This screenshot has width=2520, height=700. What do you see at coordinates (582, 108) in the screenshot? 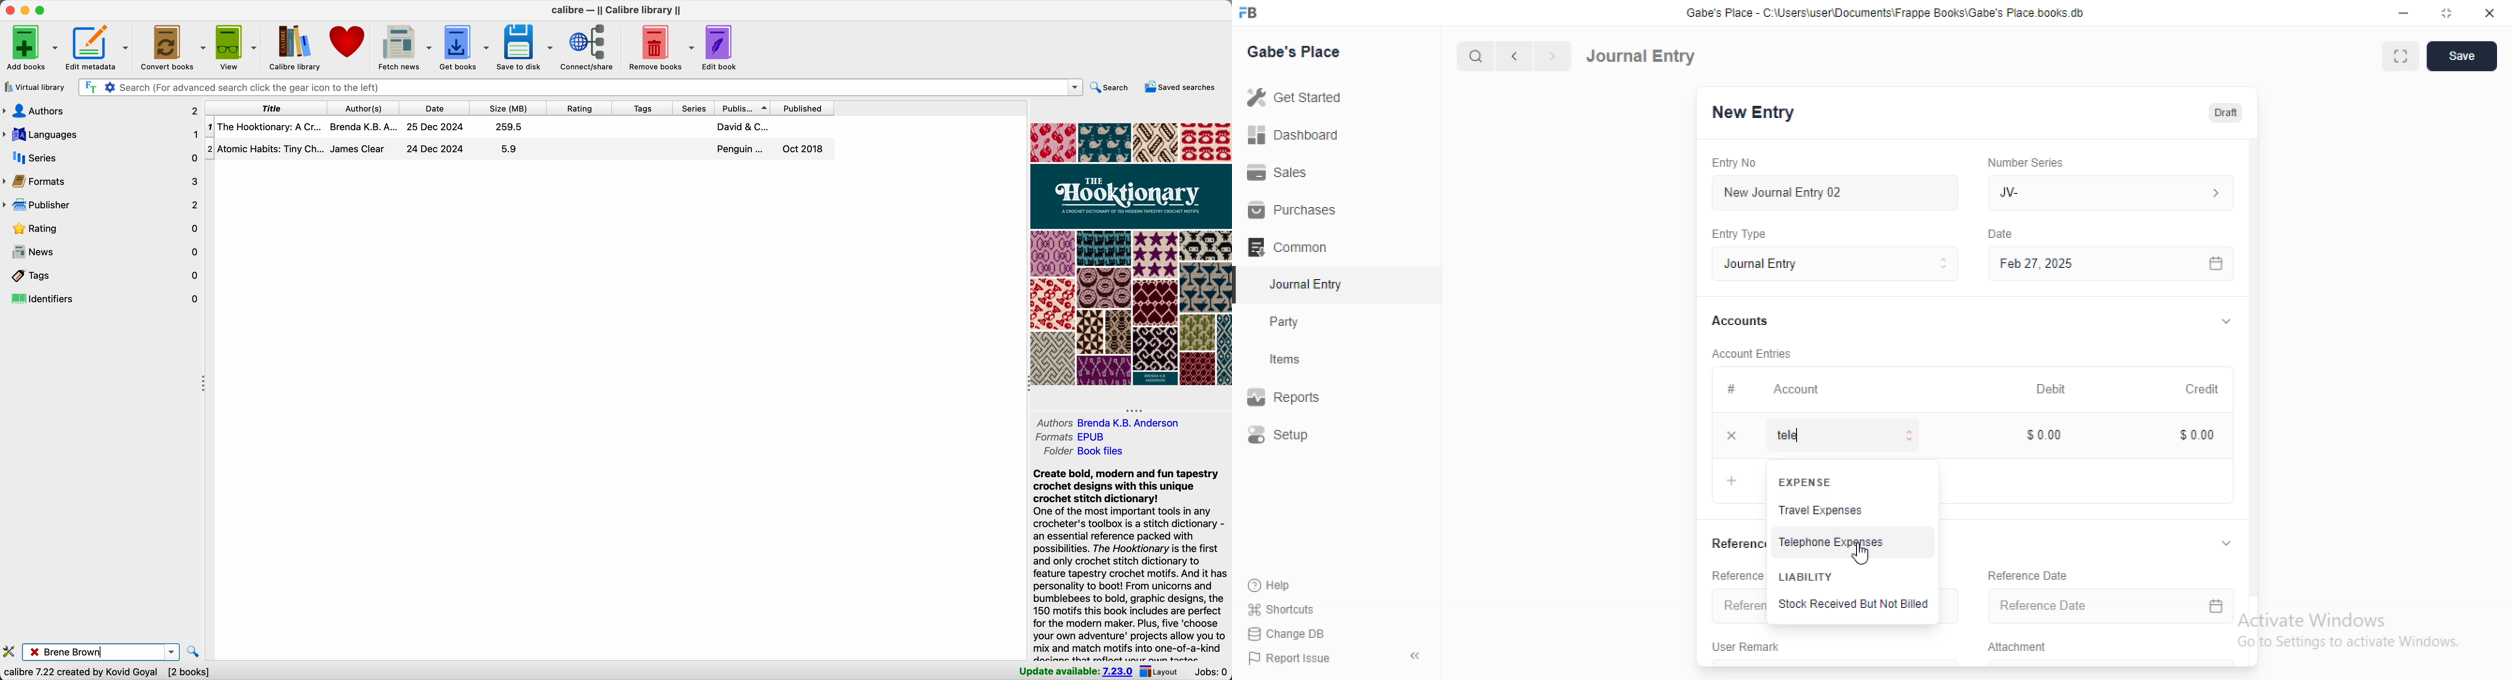
I see `rating` at bounding box center [582, 108].